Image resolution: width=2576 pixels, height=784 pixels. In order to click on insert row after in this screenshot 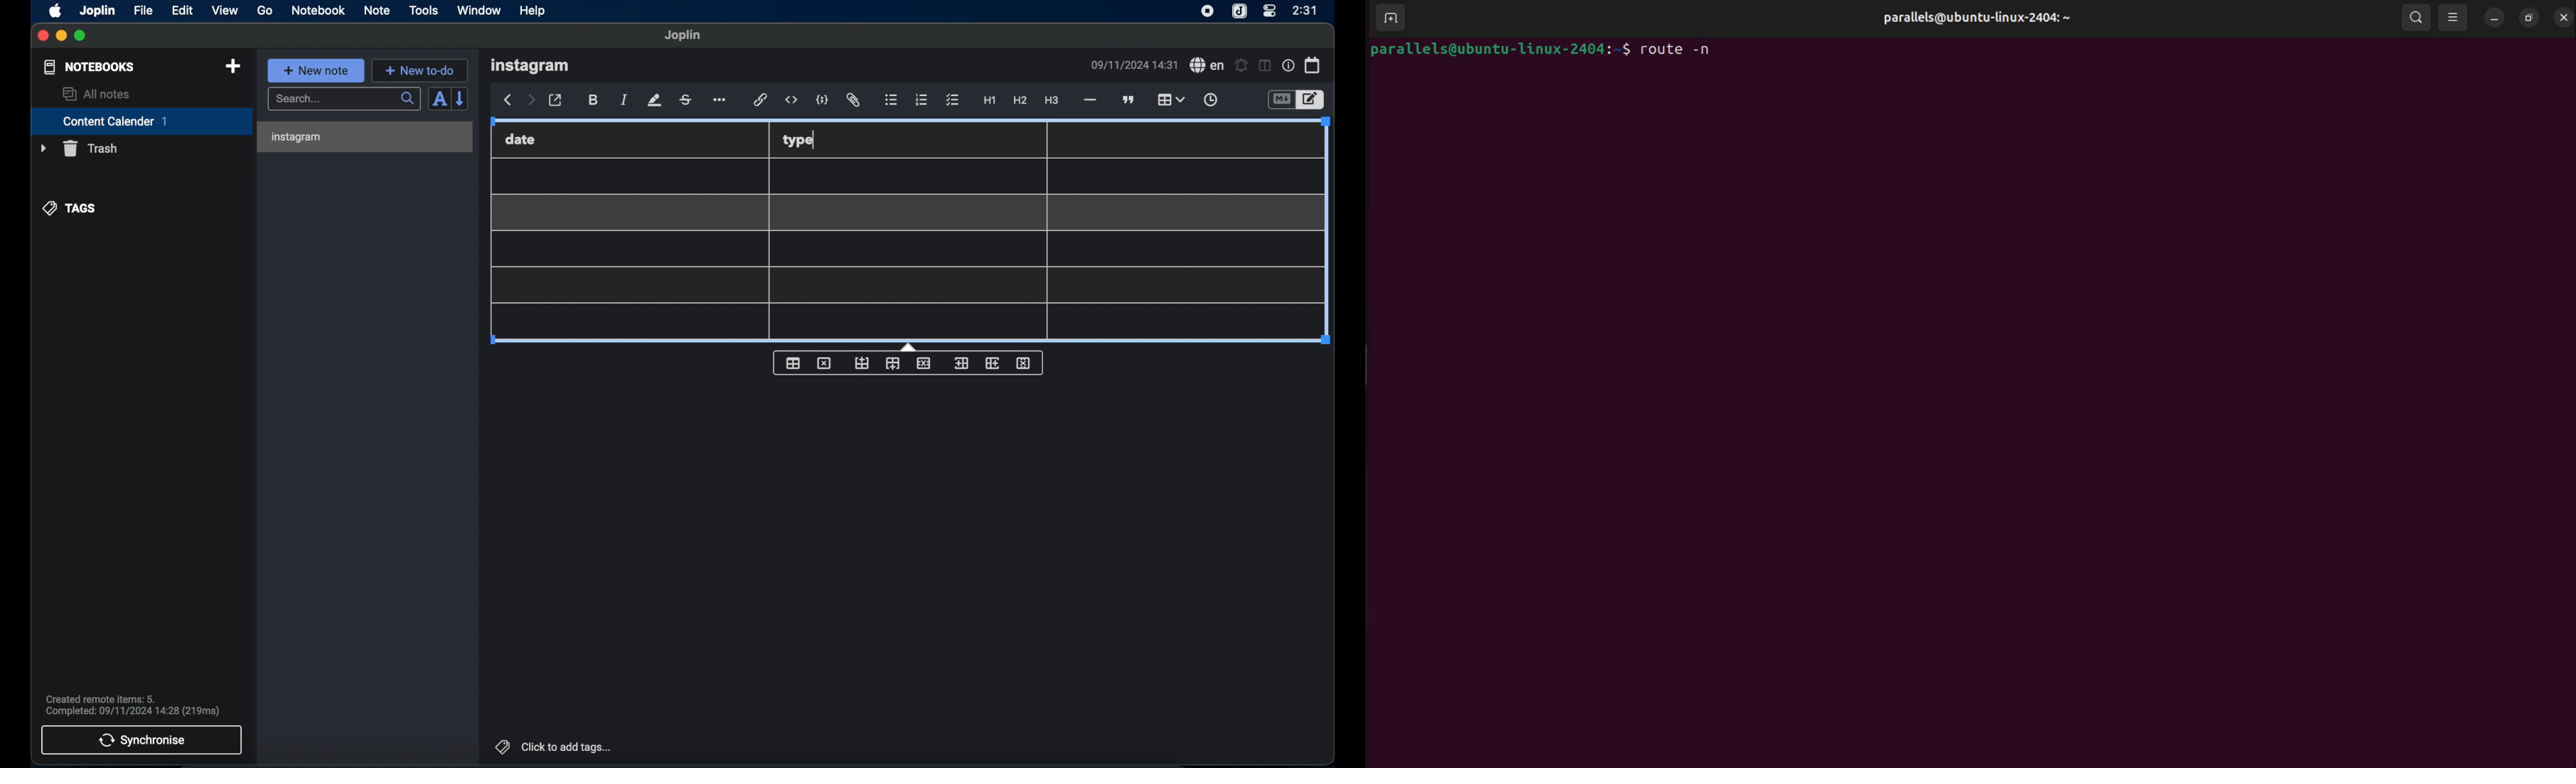, I will do `click(892, 363)`.